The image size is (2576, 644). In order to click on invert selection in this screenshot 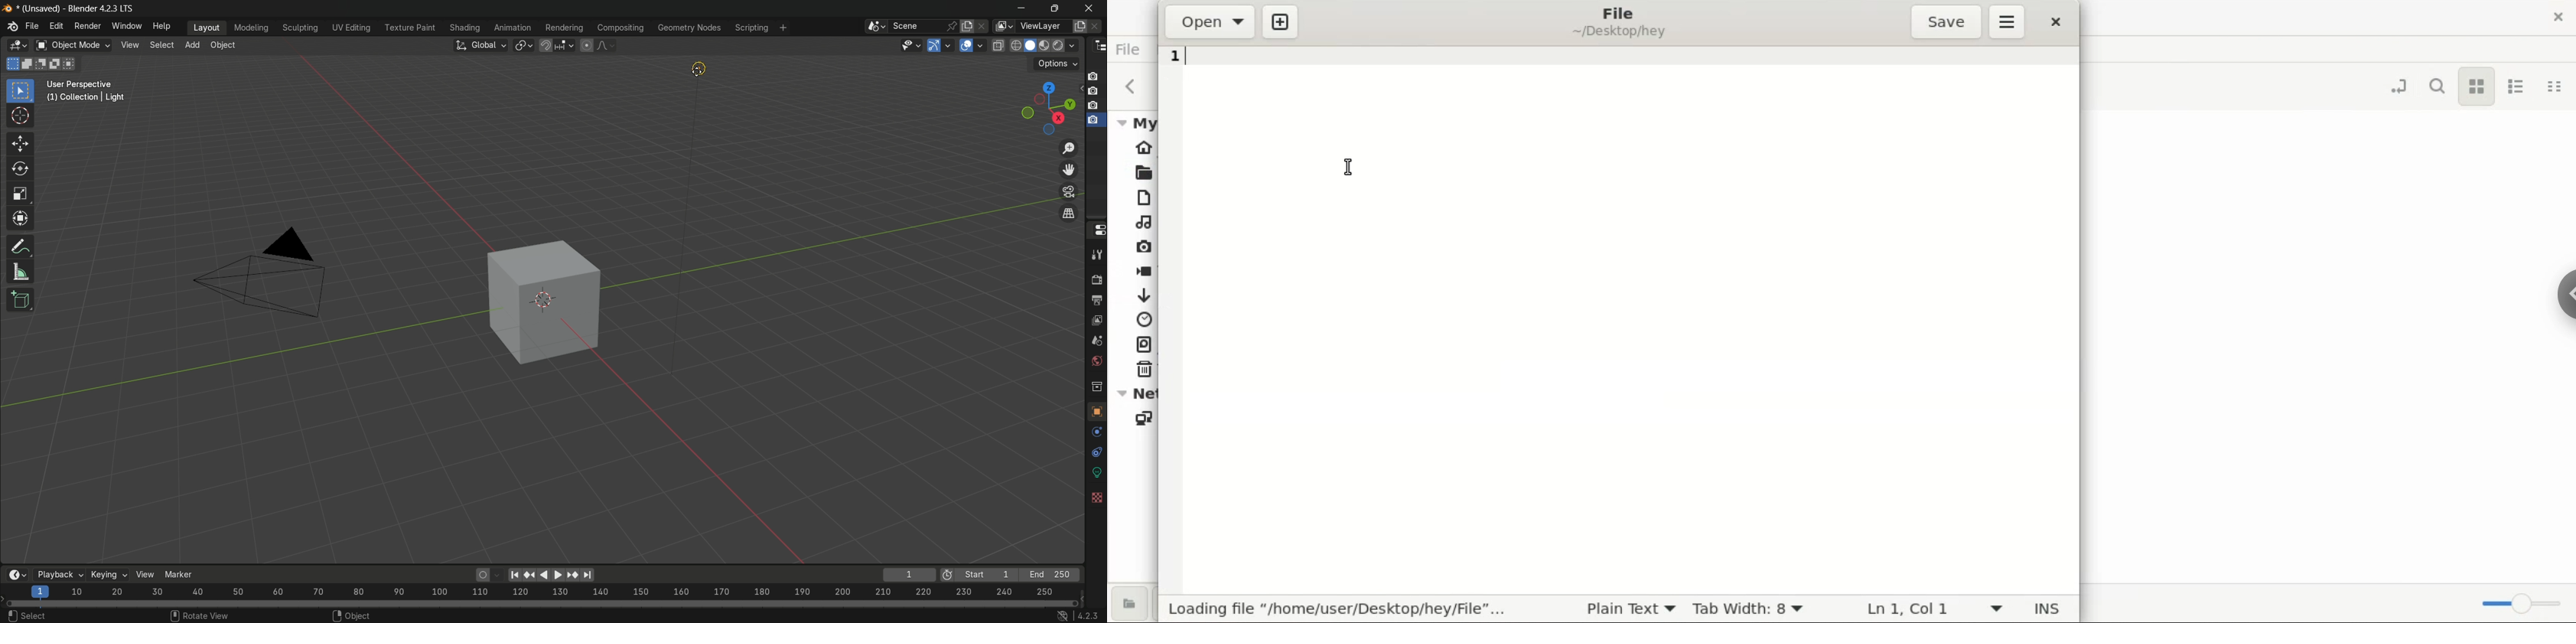, I will do `click(59, 63)`.